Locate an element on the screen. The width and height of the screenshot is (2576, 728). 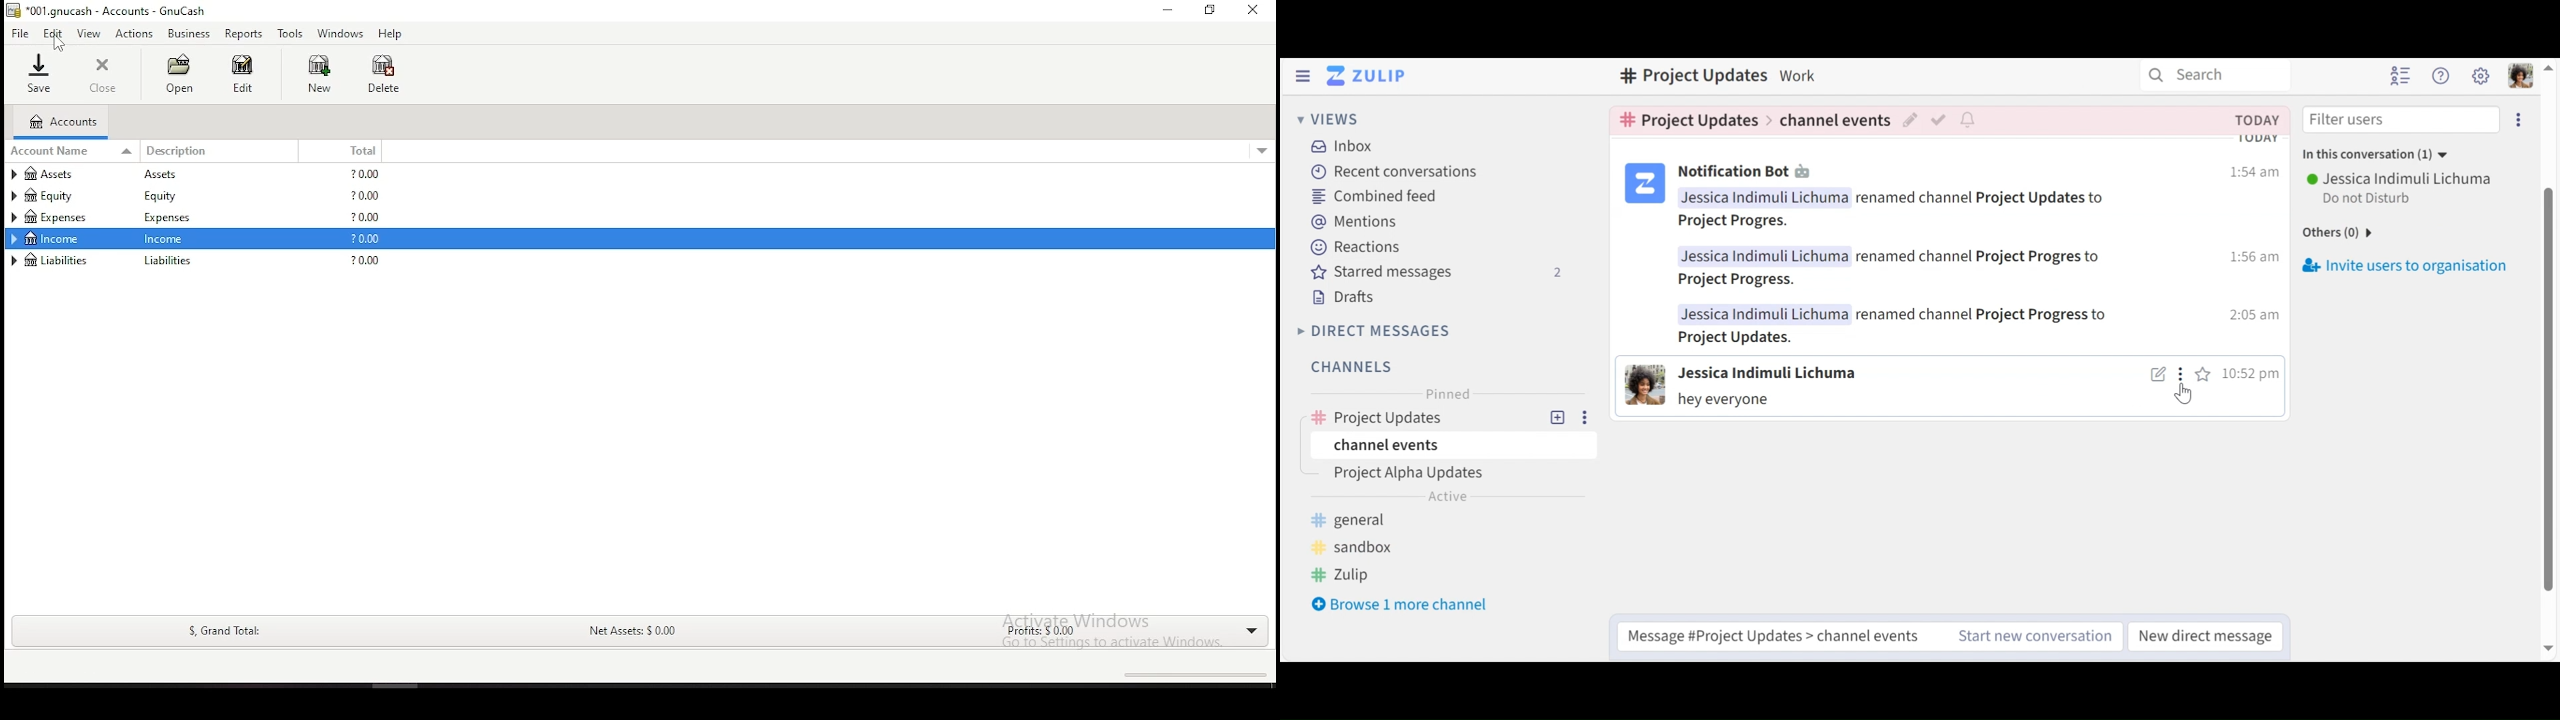
account name is located at coordinates (74, 150).